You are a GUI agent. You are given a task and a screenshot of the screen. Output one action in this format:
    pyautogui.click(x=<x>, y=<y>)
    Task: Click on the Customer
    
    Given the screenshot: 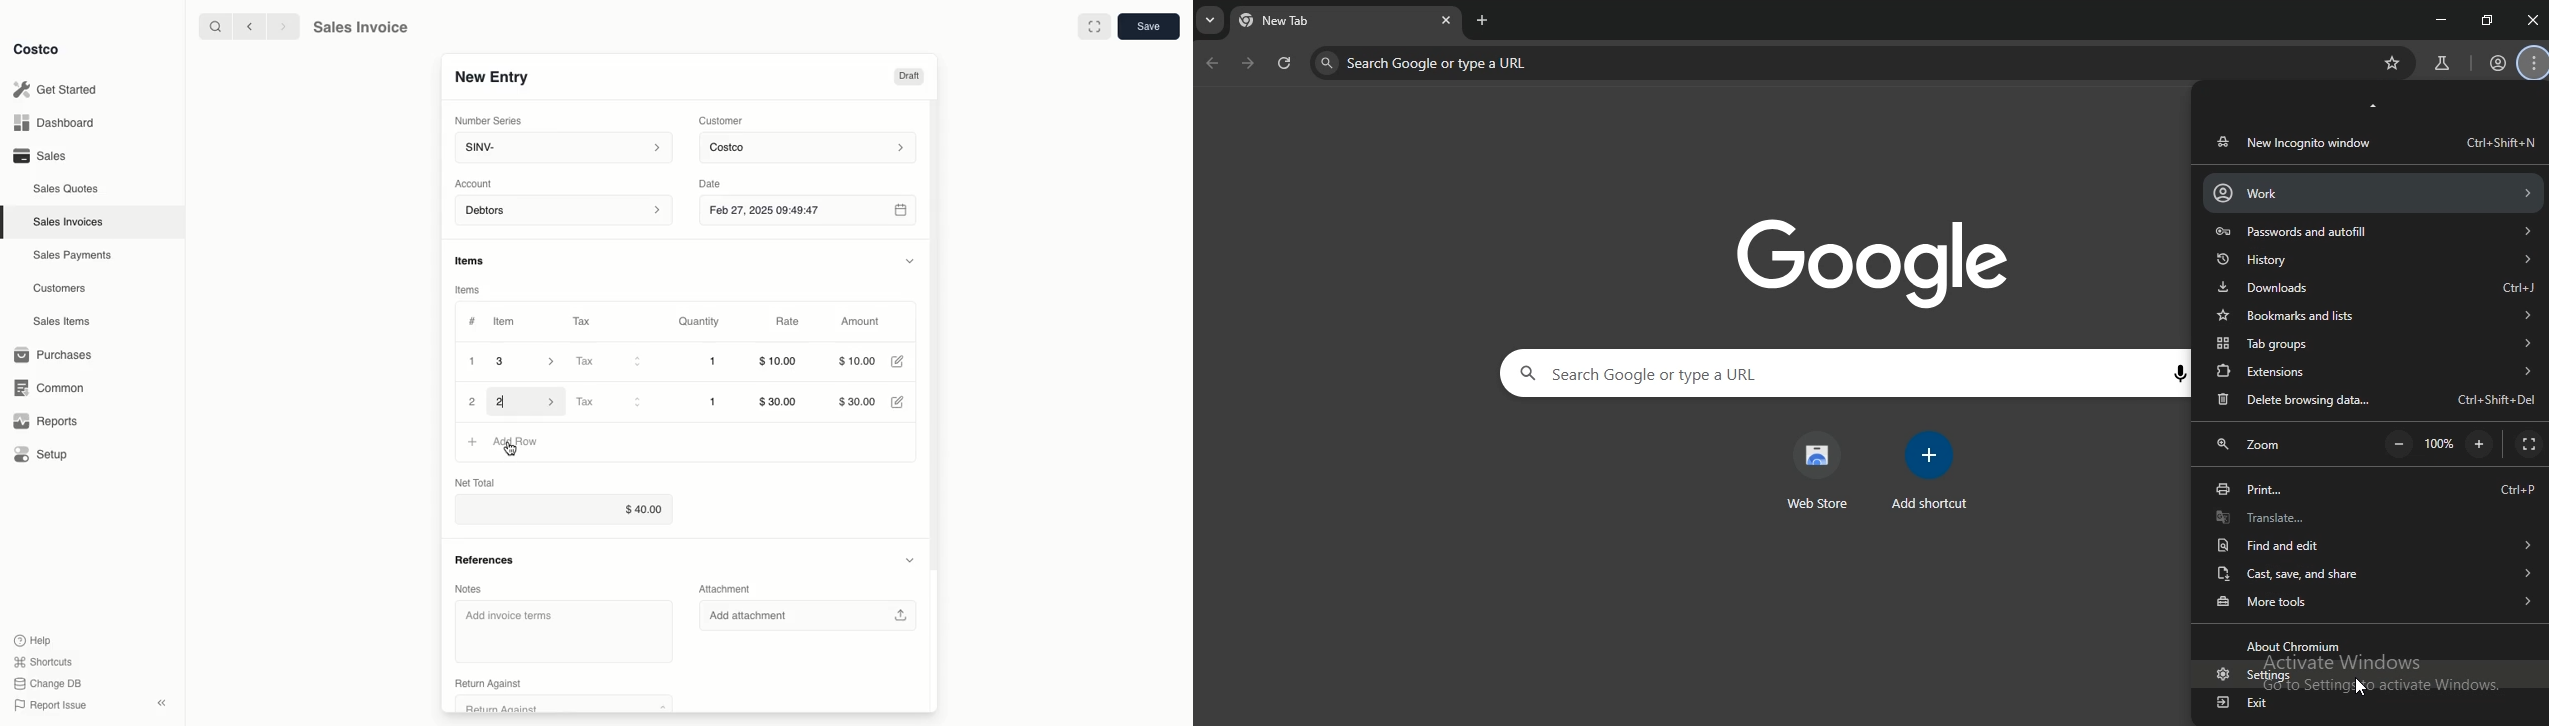 What is the action you would take?
    pyautogui.click(x=722, y=119)
    